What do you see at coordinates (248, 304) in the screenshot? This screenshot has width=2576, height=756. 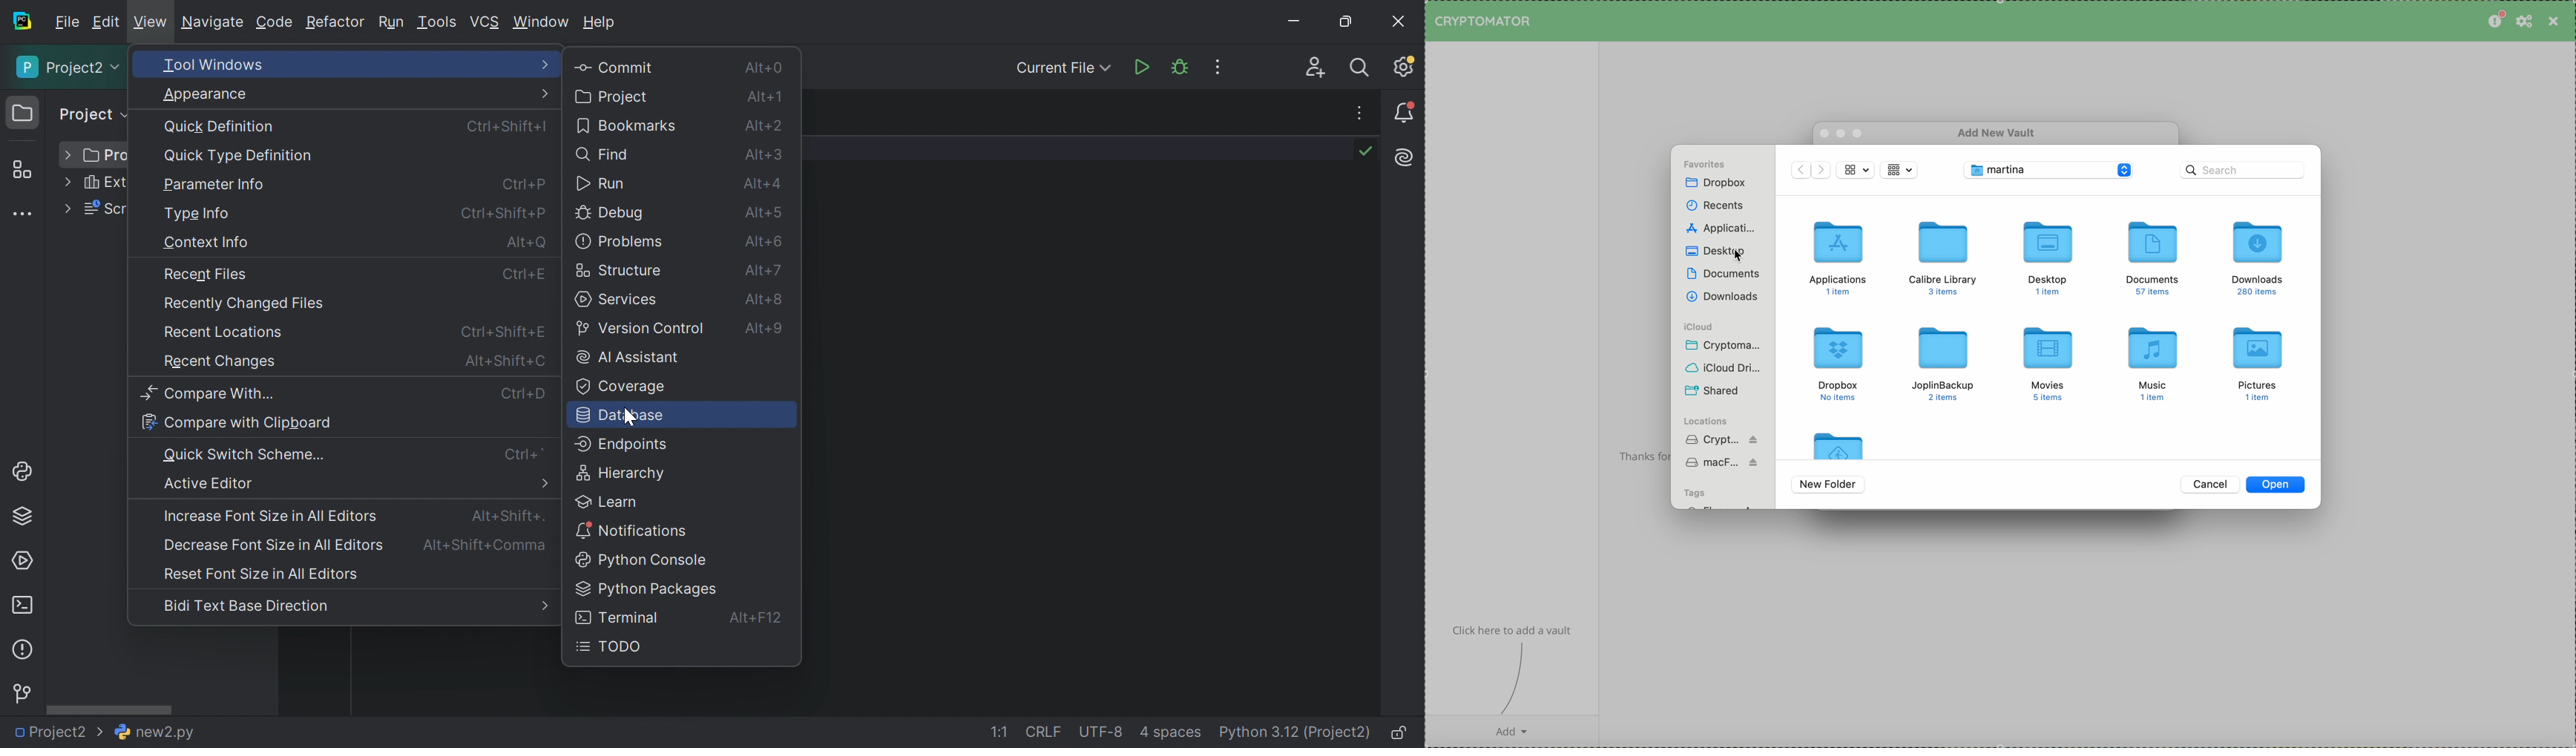 I see `Recently changed files` at bounding box center [248, 304].